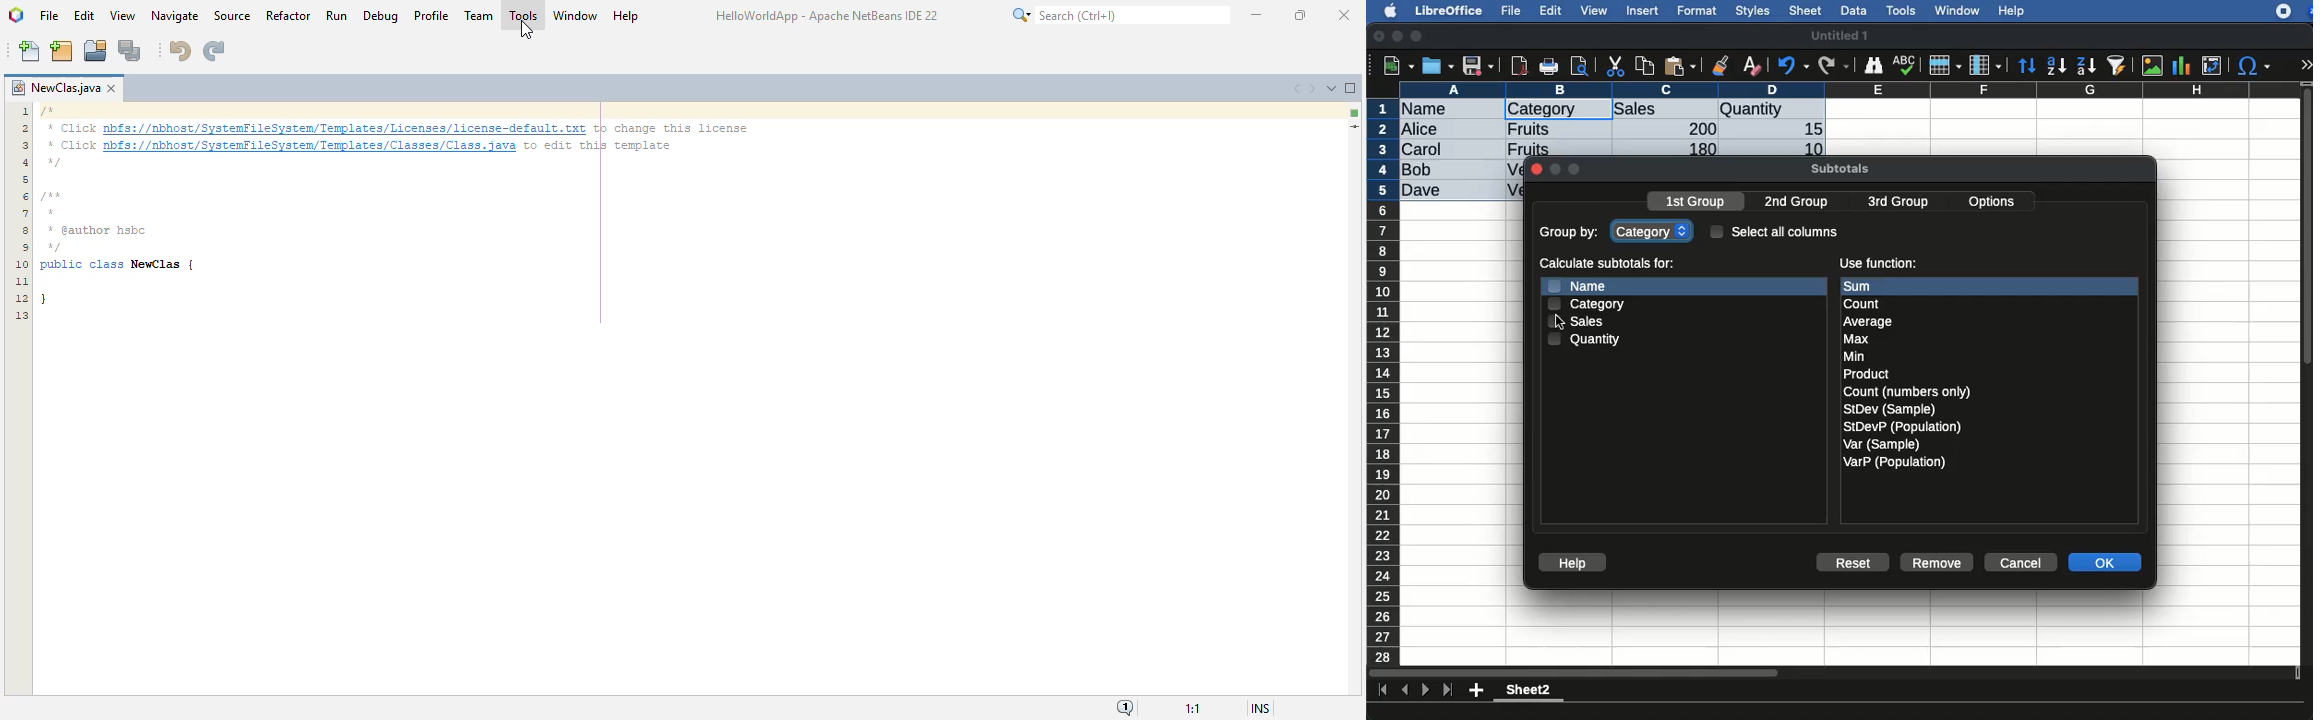 This screenshot has width=2324, height=728. What do you see at coordinates (1447, 690) in the screenshot?
I see `last sheet` at bounding box center [1447, 690].